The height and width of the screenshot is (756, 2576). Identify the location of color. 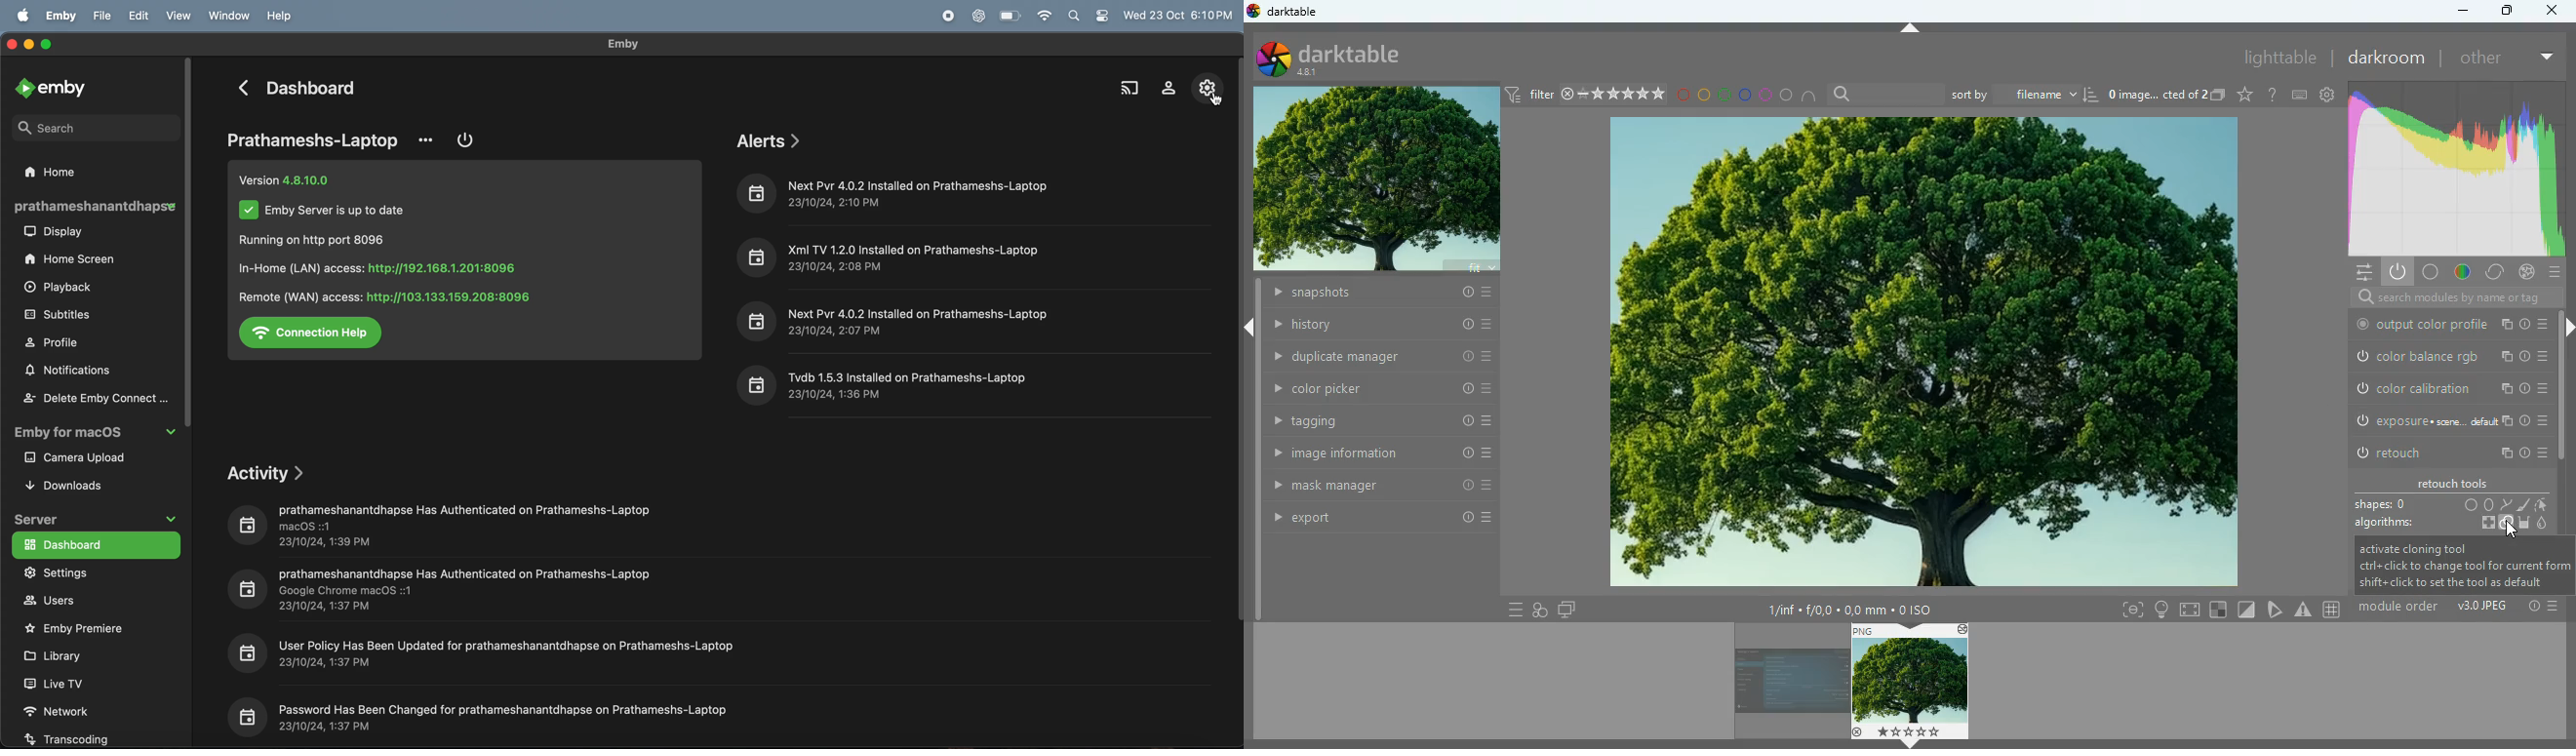
(2461, 273).